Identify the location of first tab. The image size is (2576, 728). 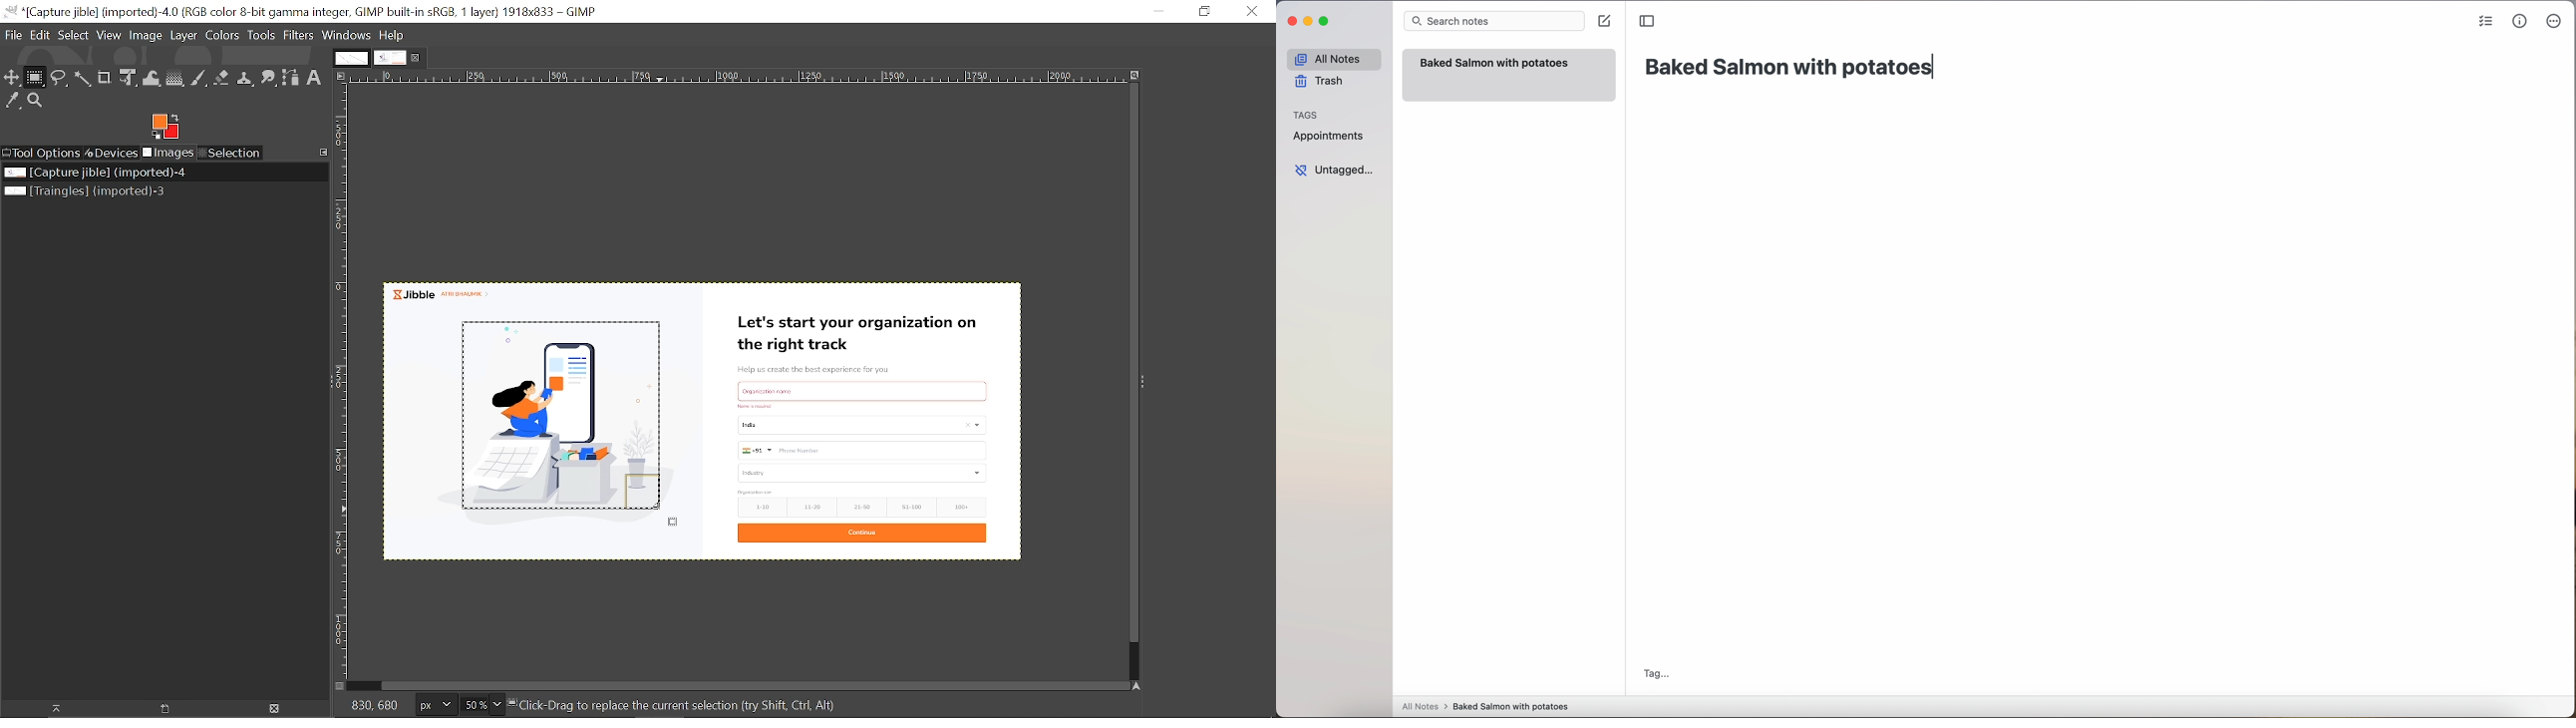
(350, 58).